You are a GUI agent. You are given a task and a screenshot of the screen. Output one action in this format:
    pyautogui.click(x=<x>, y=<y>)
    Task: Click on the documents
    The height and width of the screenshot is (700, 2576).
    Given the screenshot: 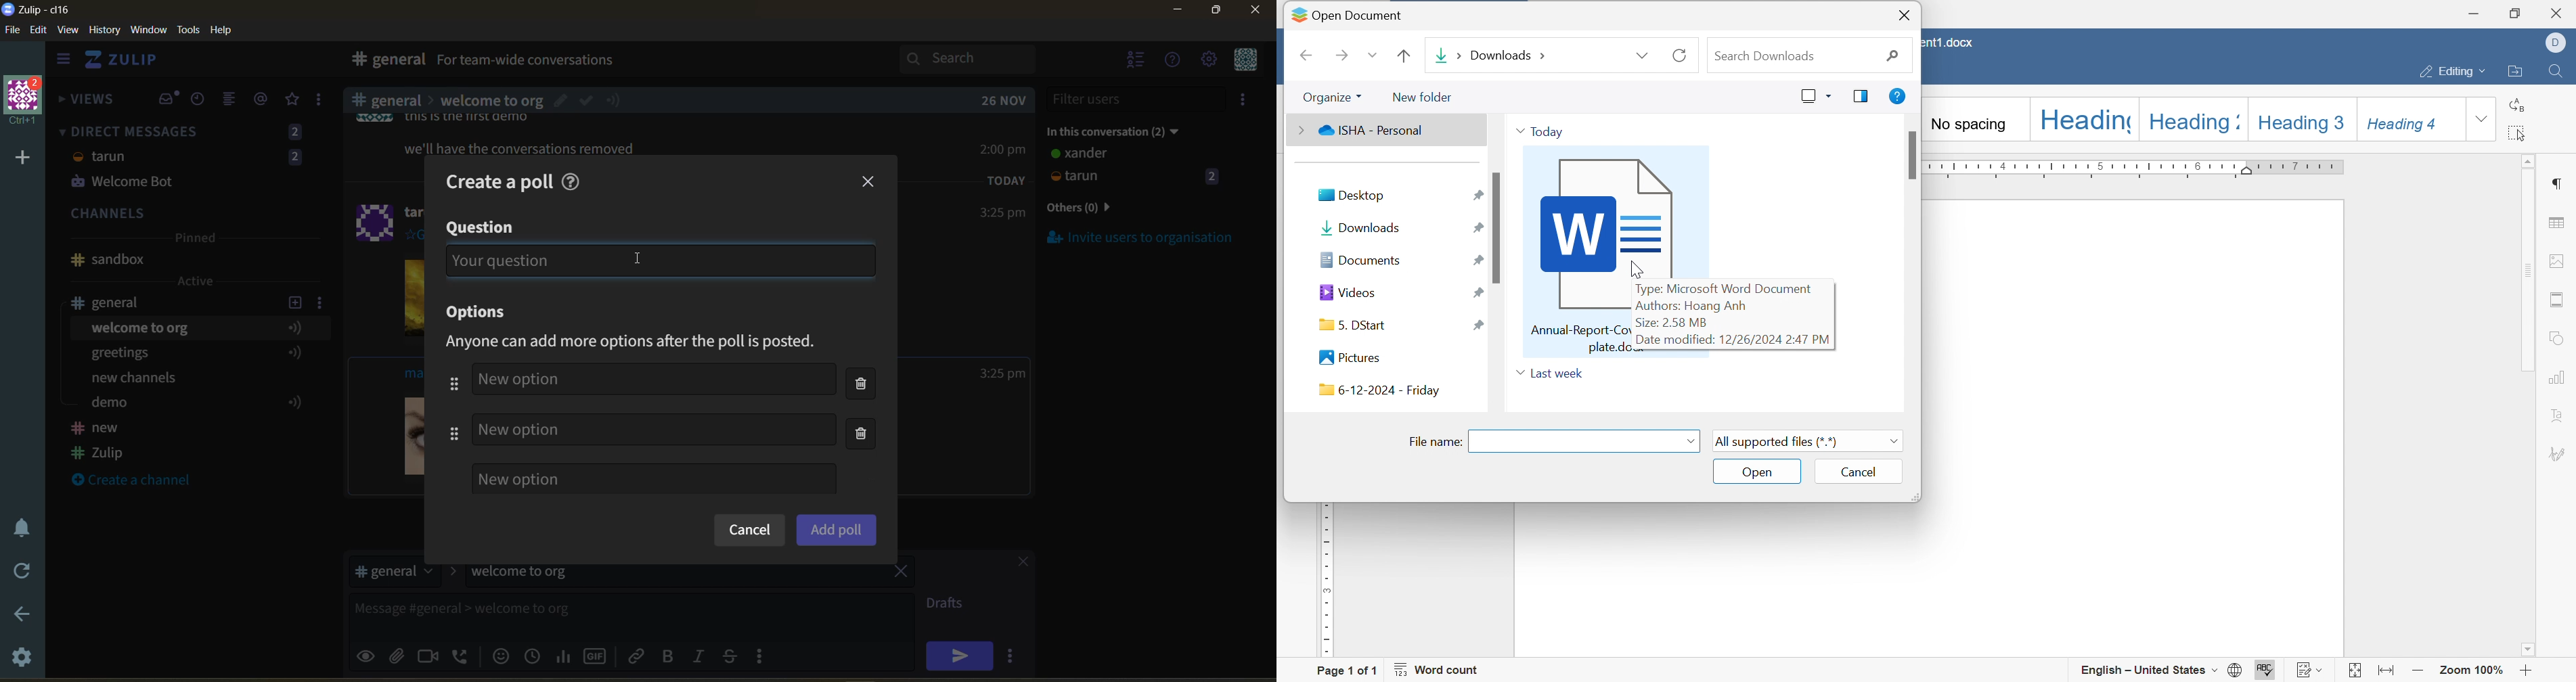 What is the action you would take?
    pyautogui.click(x=1366, y=259)
    